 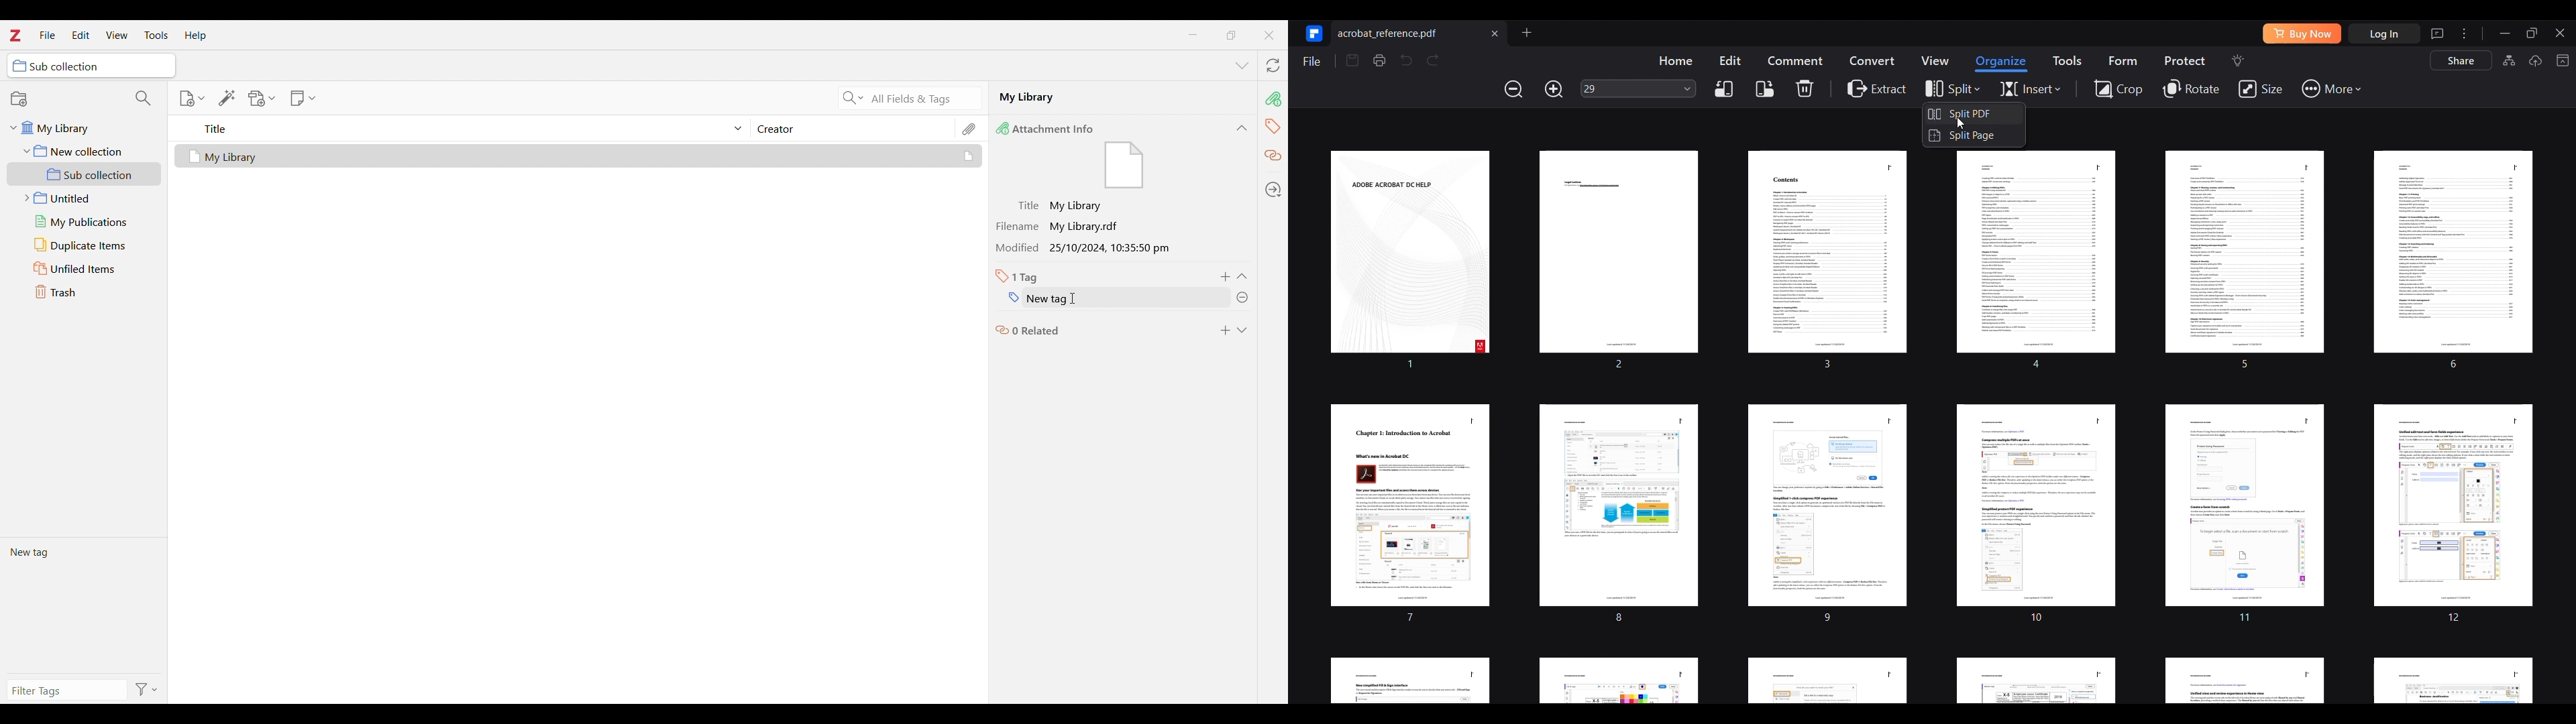 I want to click on Add attachment options, so click(x=262, y=99).